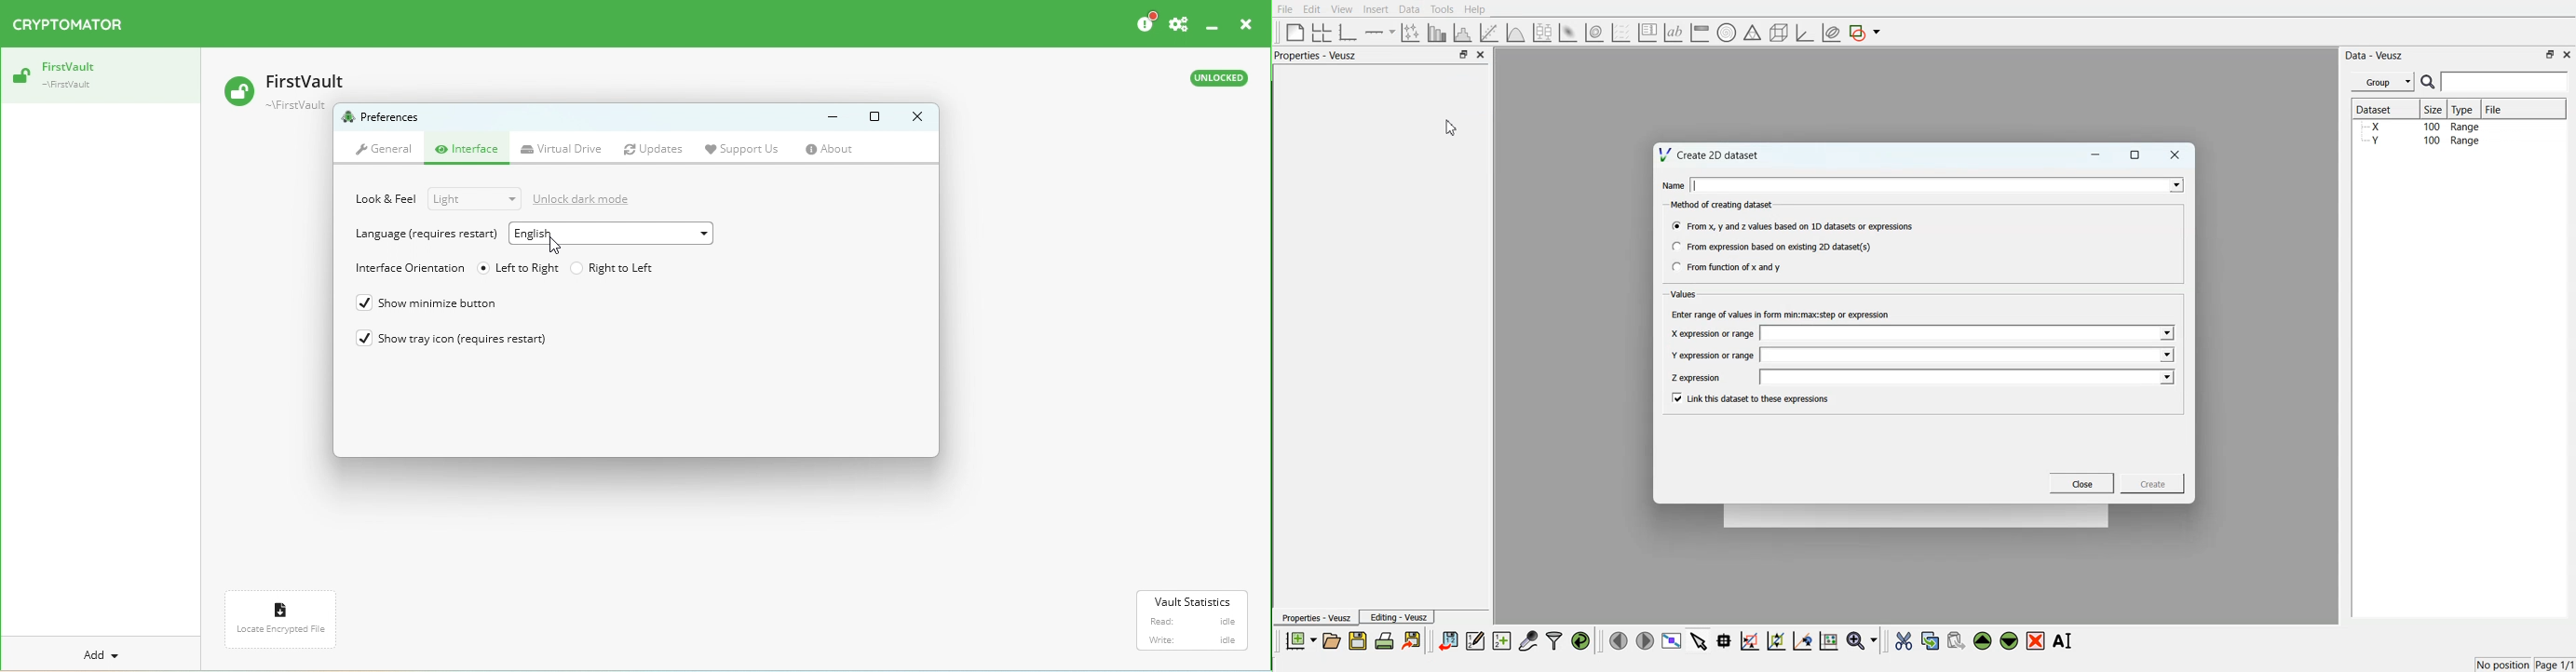 The image size is (2576, 672). Describe the element at coordinates (2153, 483) in the screenshot. I see `Create` at that location.